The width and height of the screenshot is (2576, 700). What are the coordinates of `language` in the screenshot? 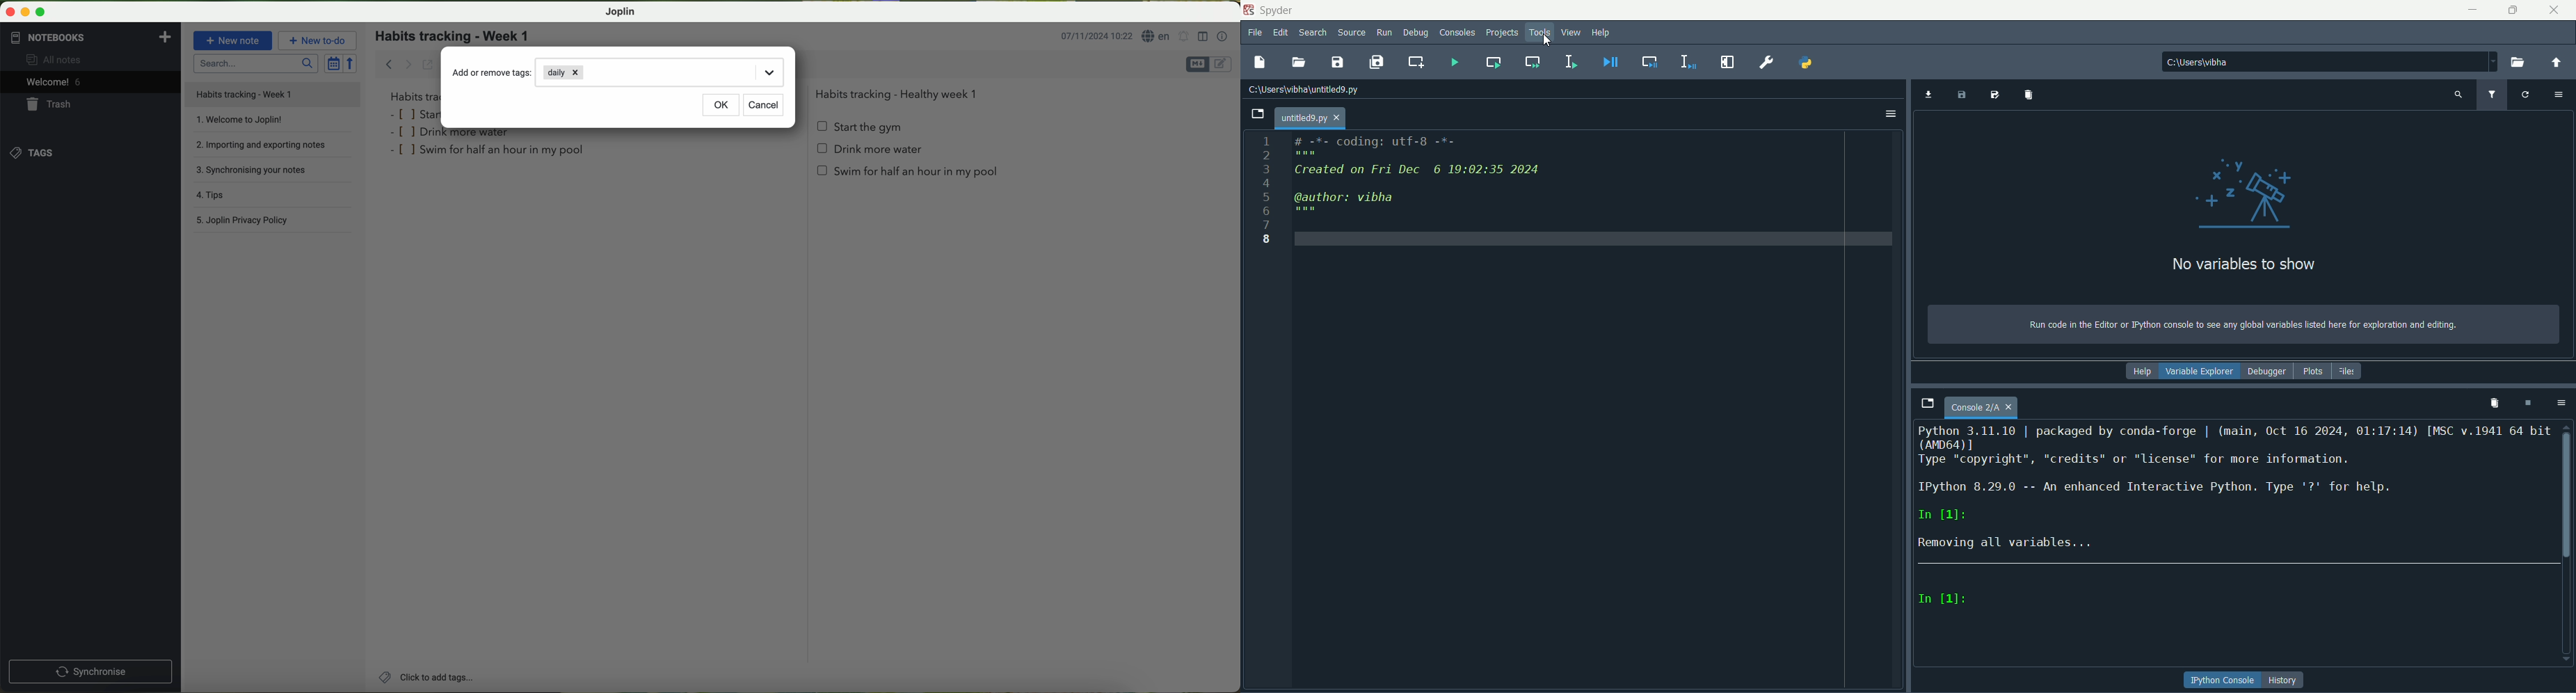 It's located at (1157, 36).